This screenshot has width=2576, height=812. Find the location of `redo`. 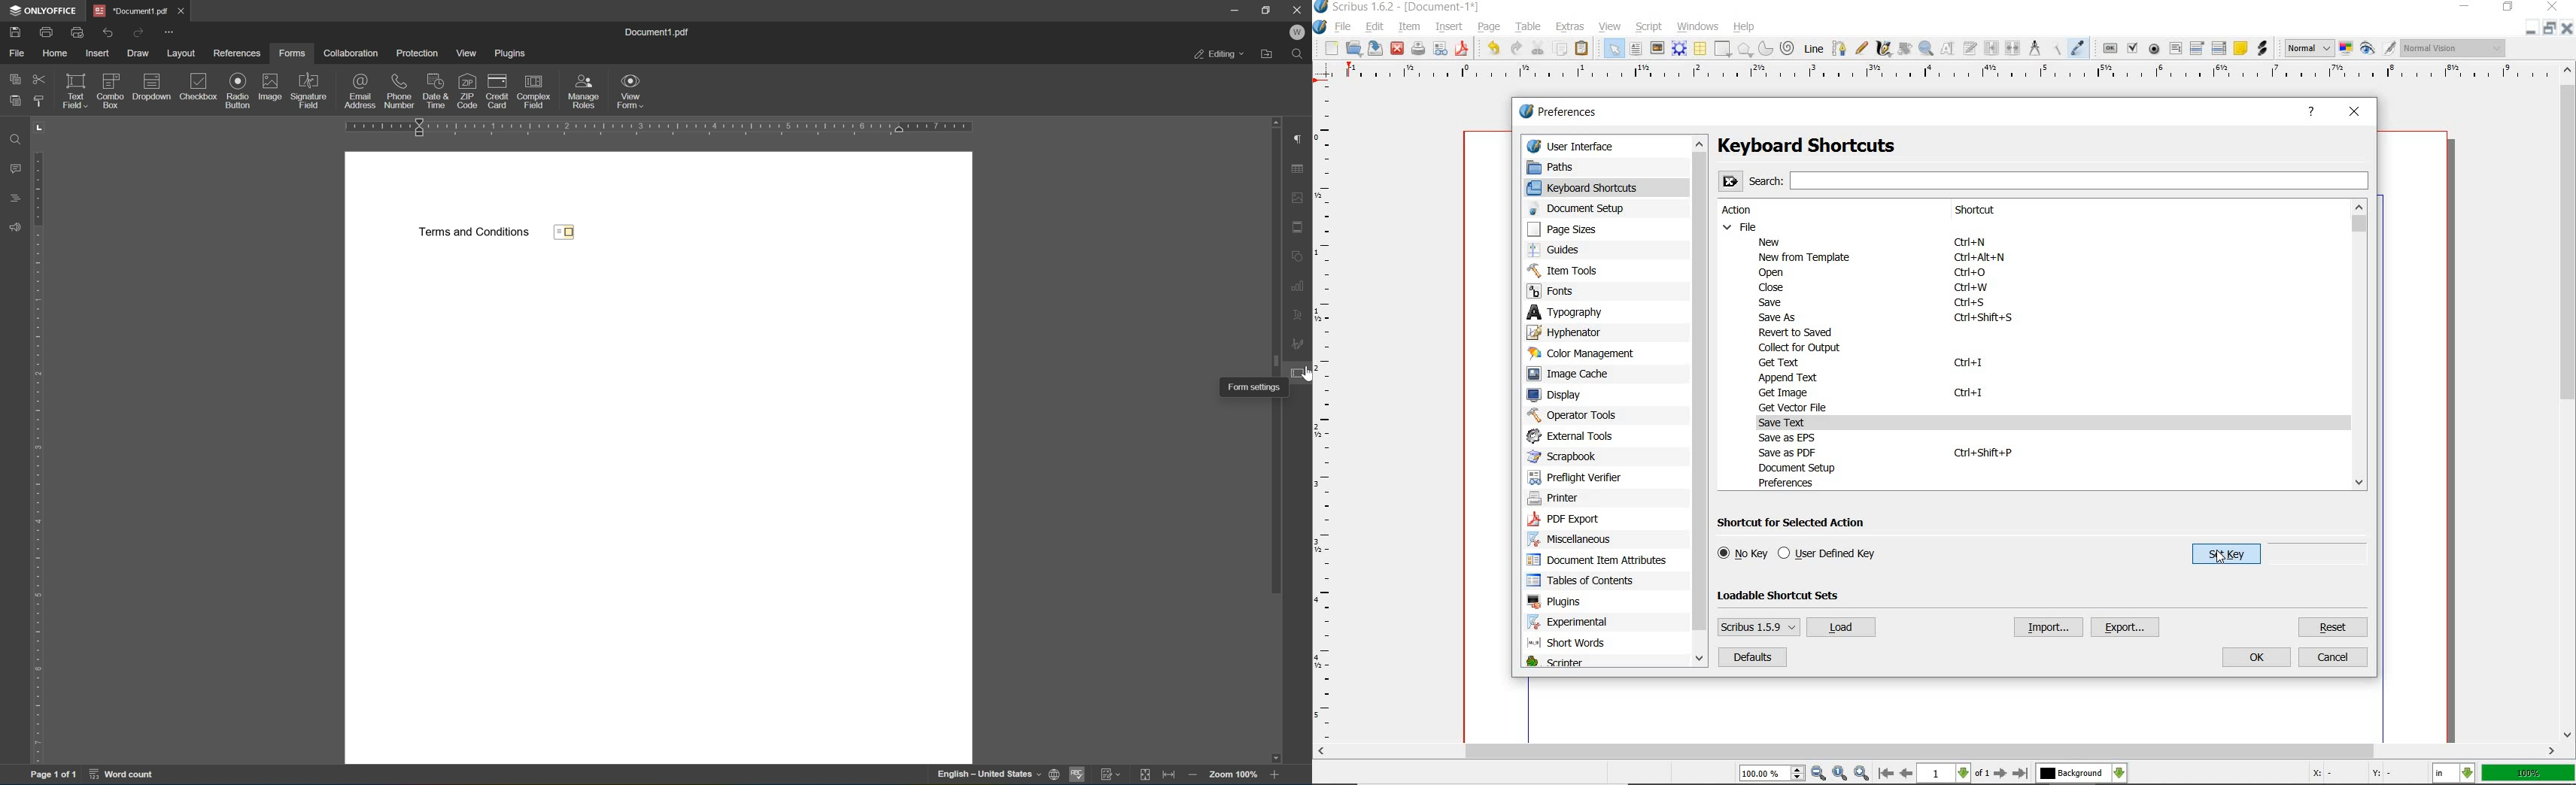

redo is located at coordinates (138, 33).